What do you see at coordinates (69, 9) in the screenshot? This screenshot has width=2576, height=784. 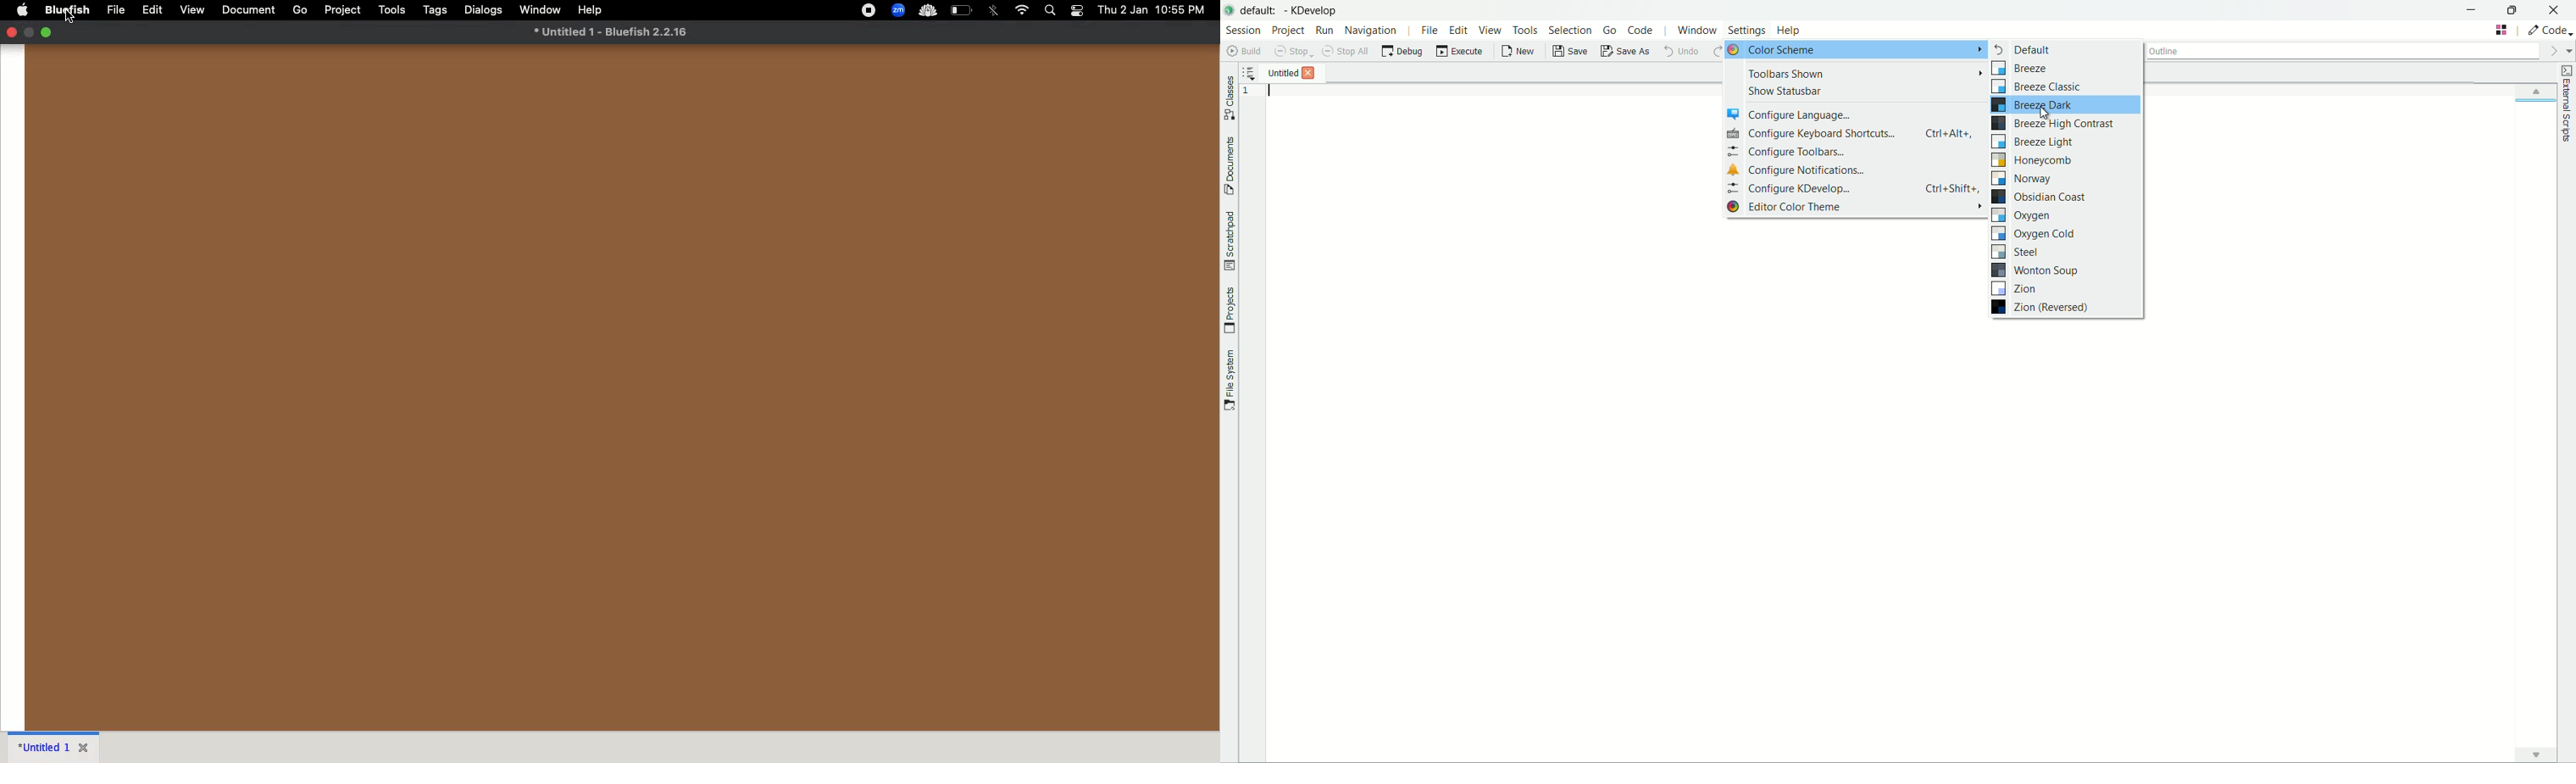 I see `bluefish` at bounding box center [69, 9].